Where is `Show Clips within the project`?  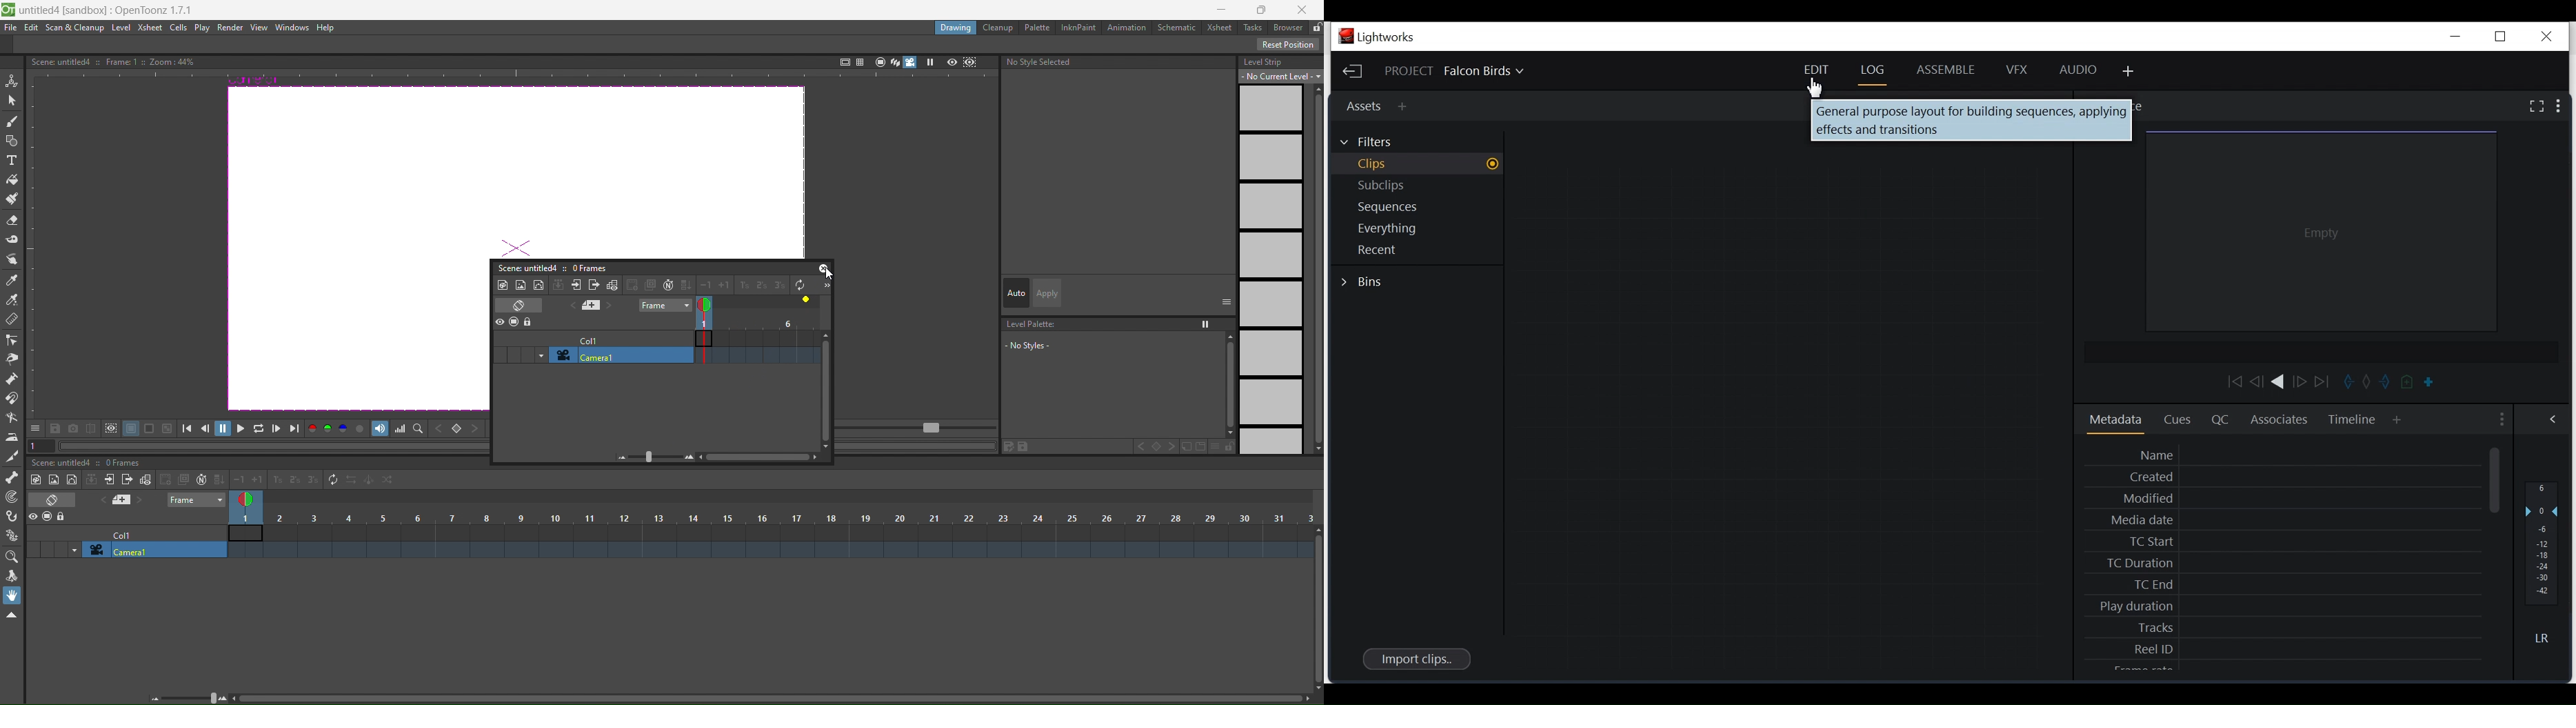
Show Clips within the project is located at coordinates (1417, 163).